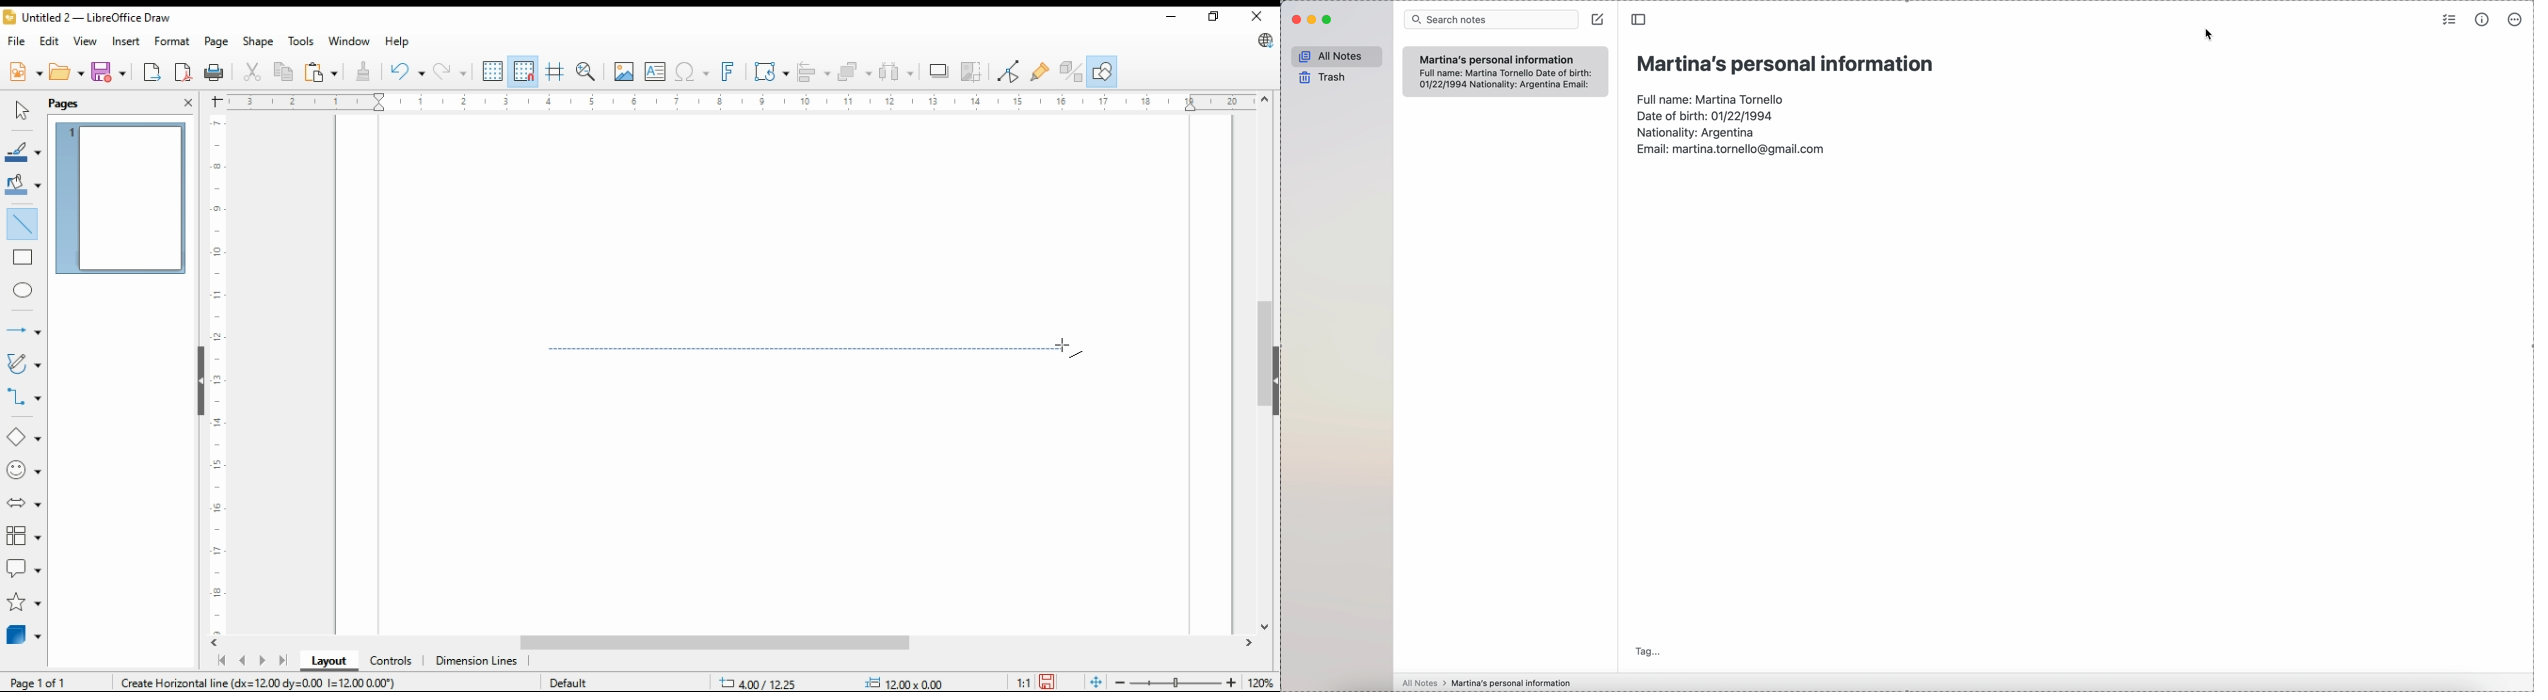  I want to click on view, so click(86, 41).